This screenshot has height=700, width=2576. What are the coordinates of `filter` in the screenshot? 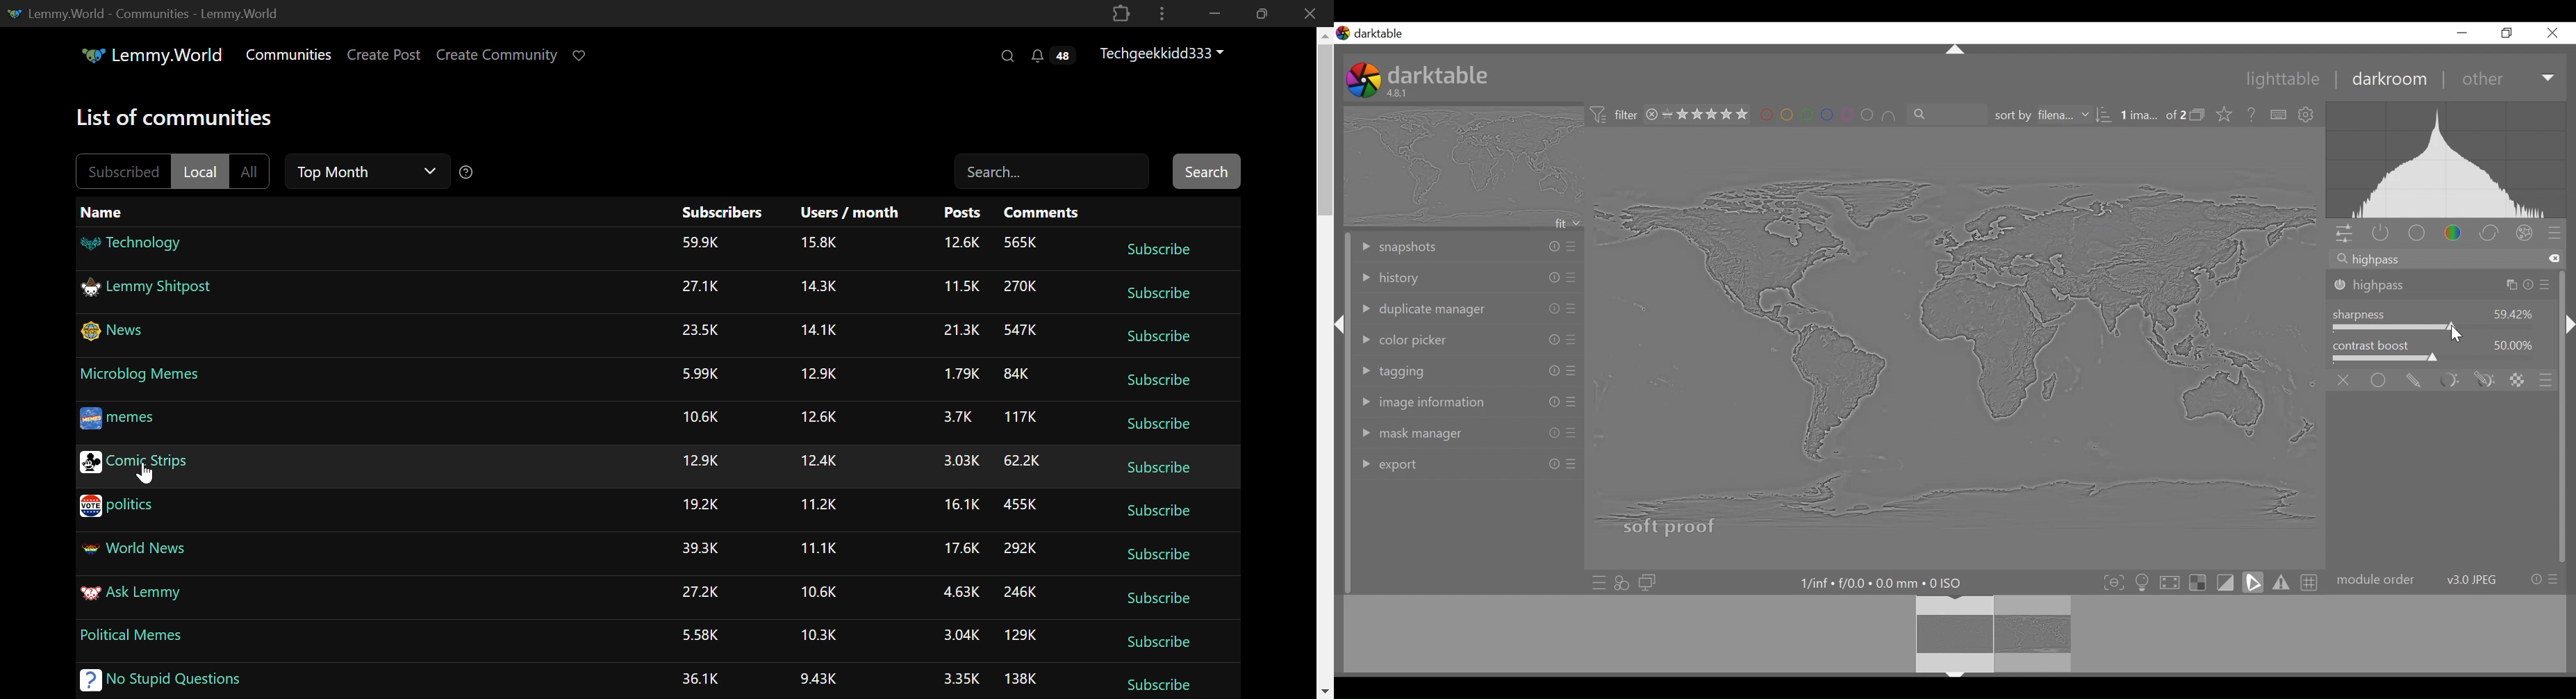 It's located at (1626, 114).